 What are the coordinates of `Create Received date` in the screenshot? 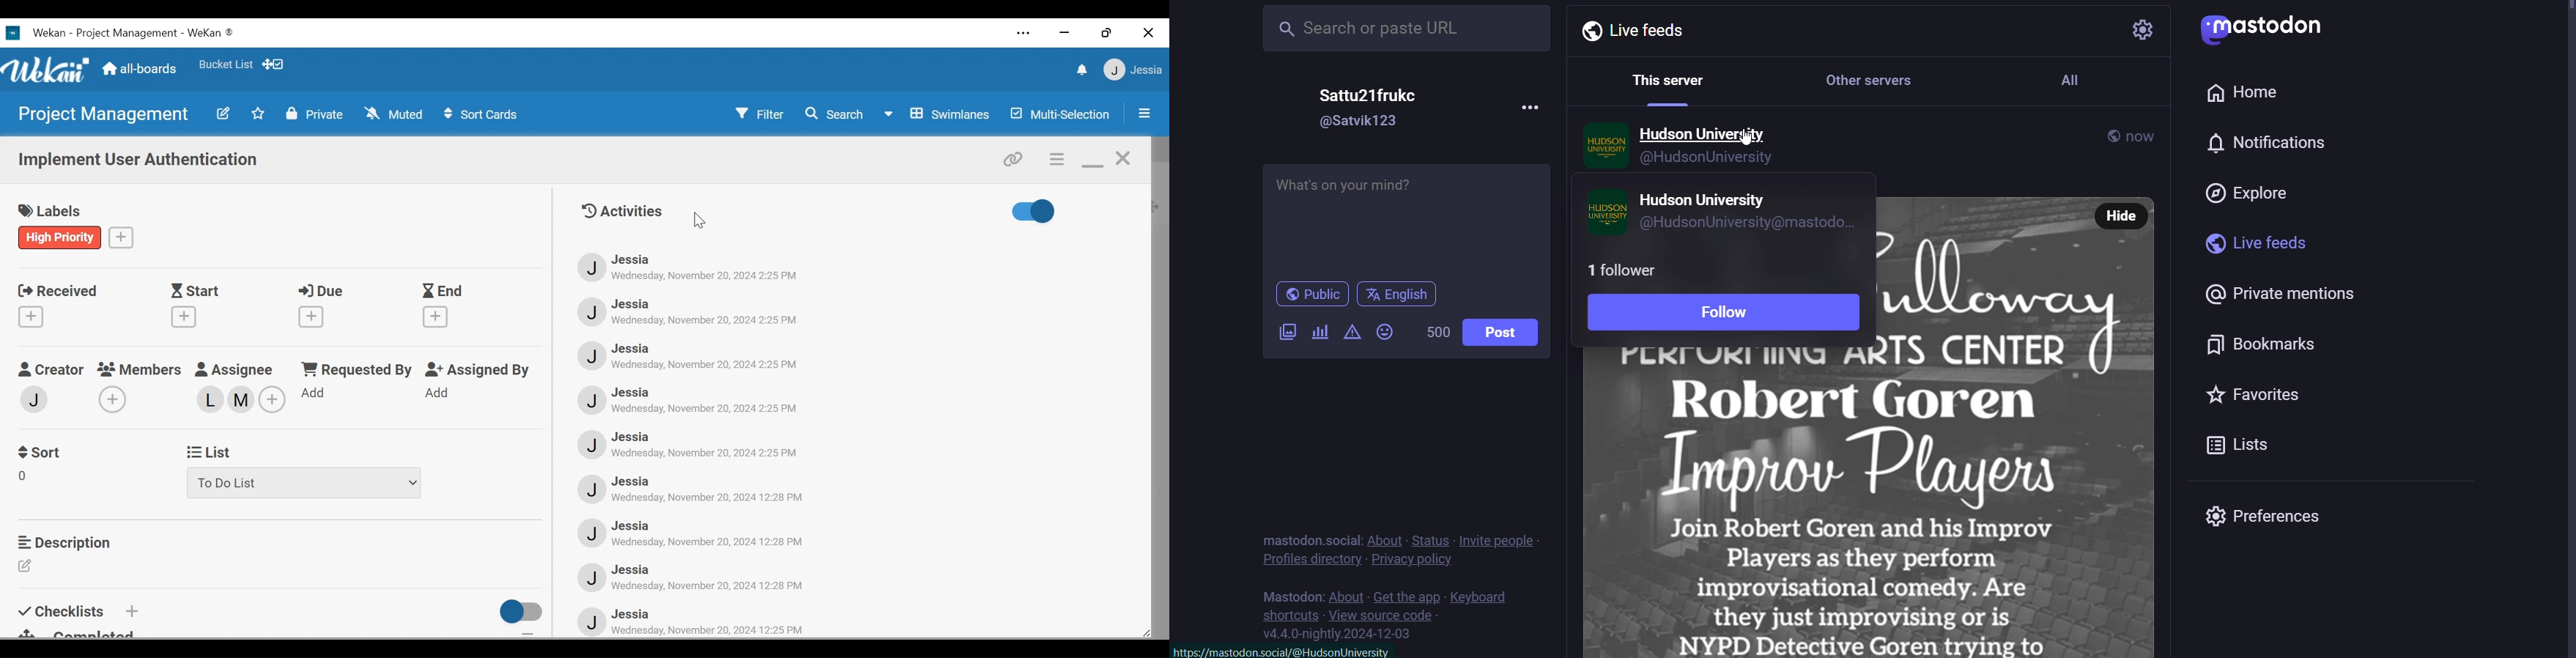 It's located at (32, 316).